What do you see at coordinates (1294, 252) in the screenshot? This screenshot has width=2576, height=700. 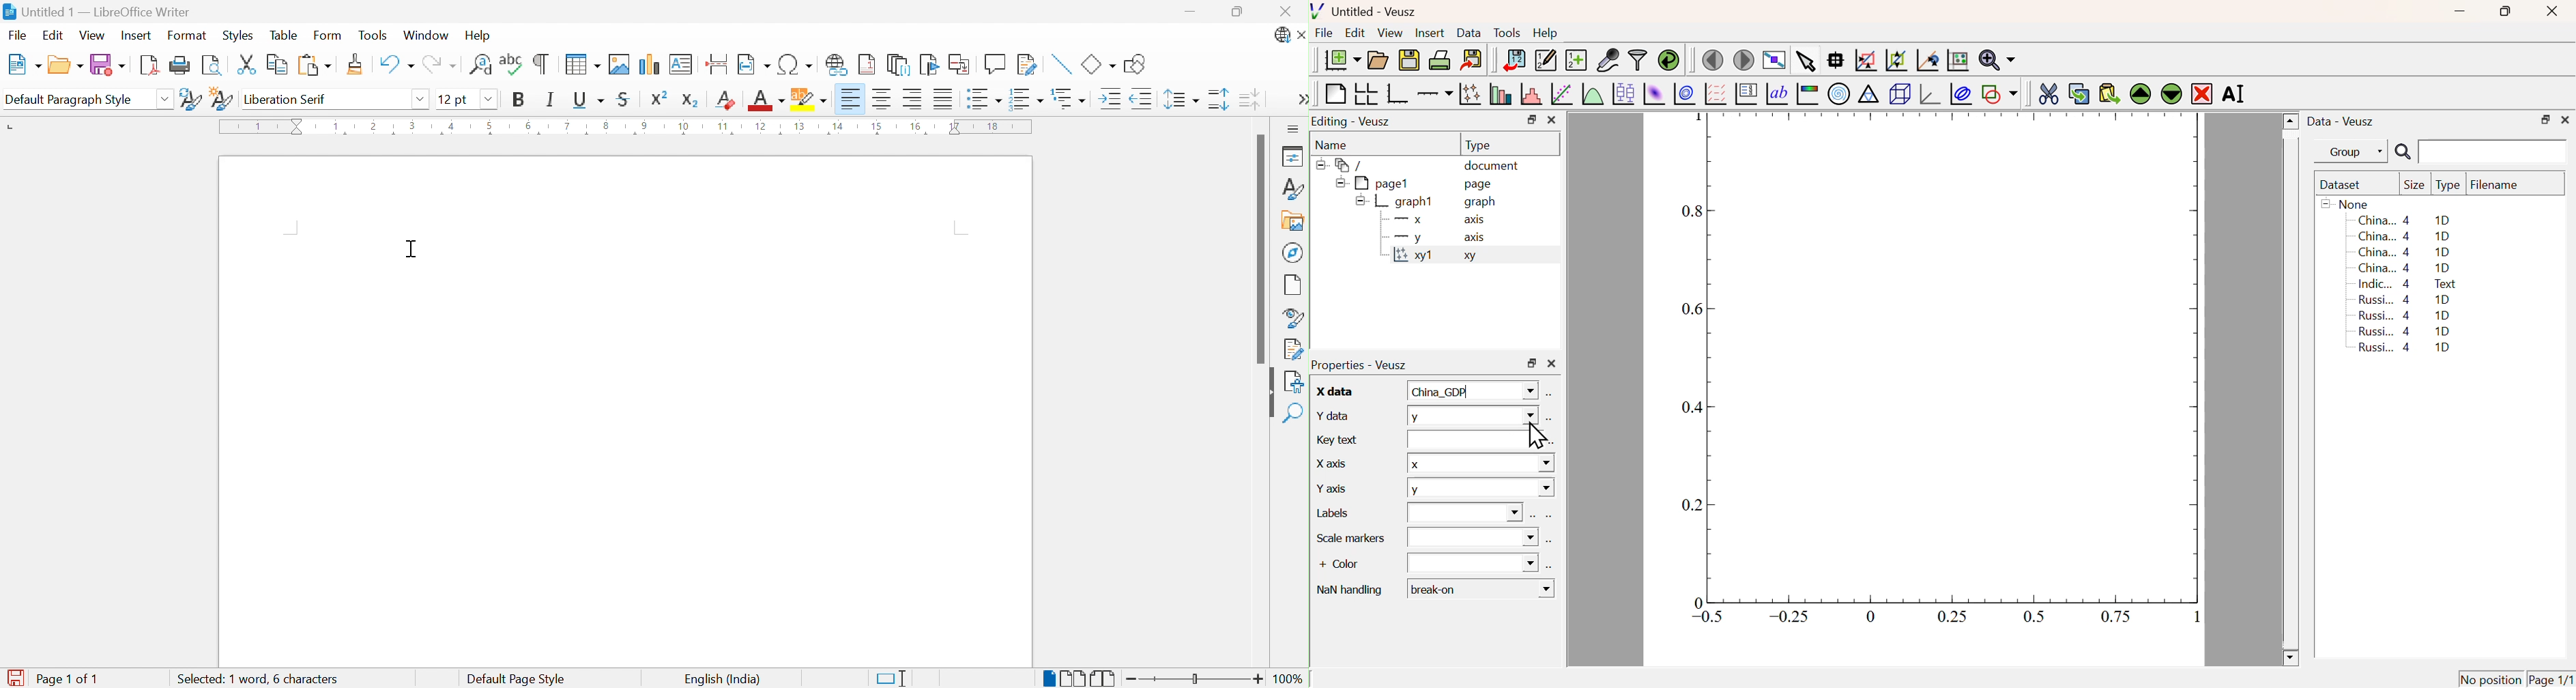 I see `Navigator` at bounding box center [1294, 252].